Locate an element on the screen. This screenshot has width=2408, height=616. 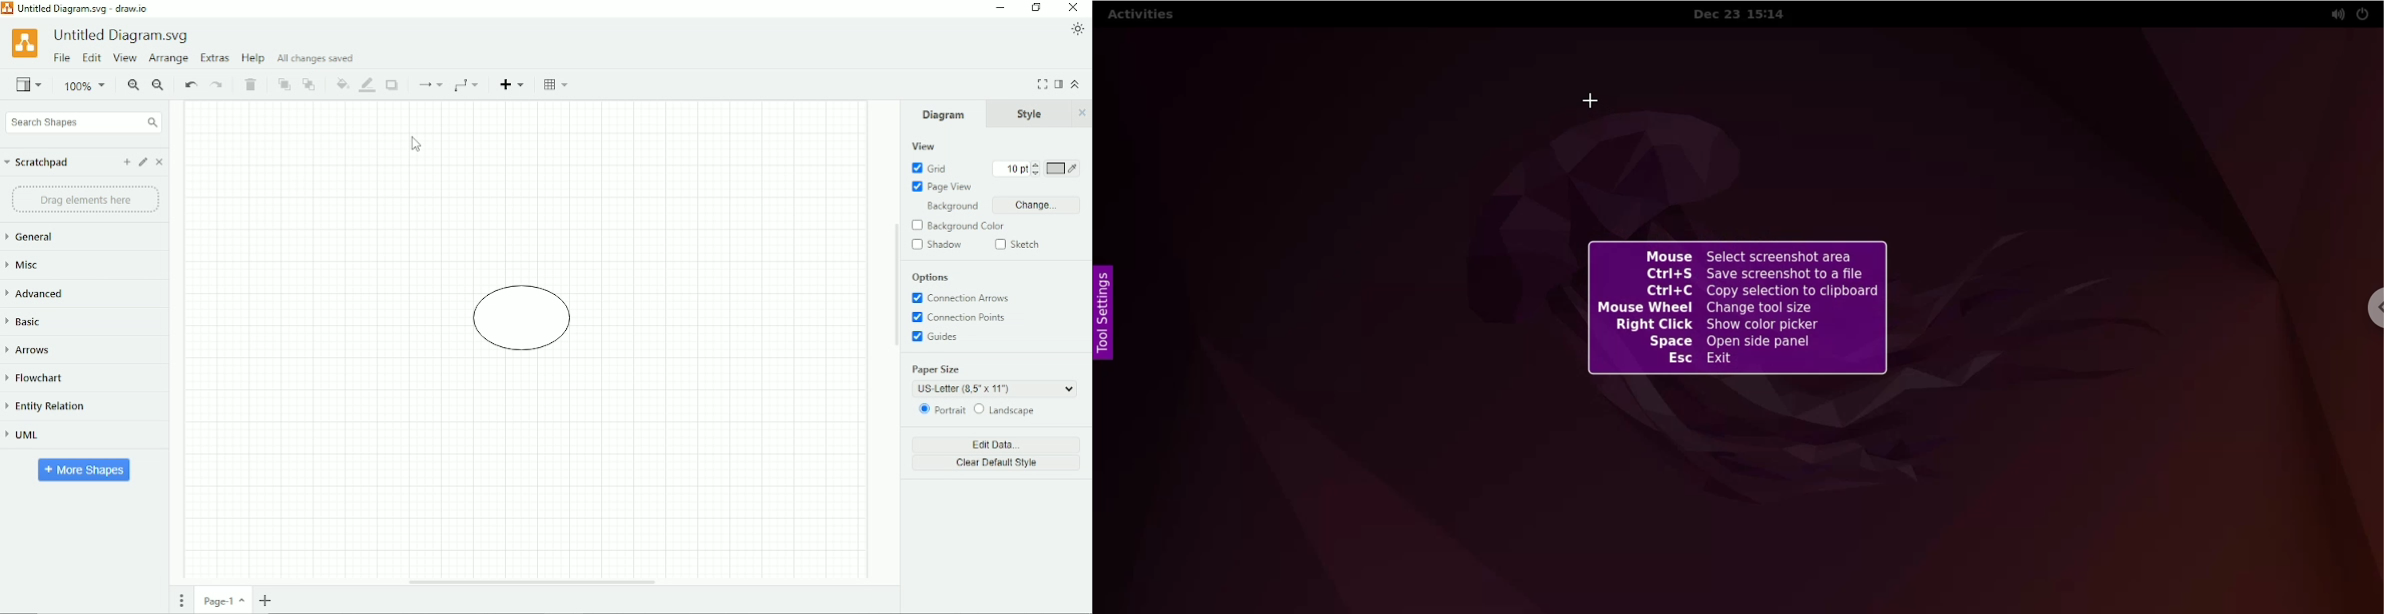
Paper Size: US Letter (8.5' x 11') is located at coordinates (998, 380).